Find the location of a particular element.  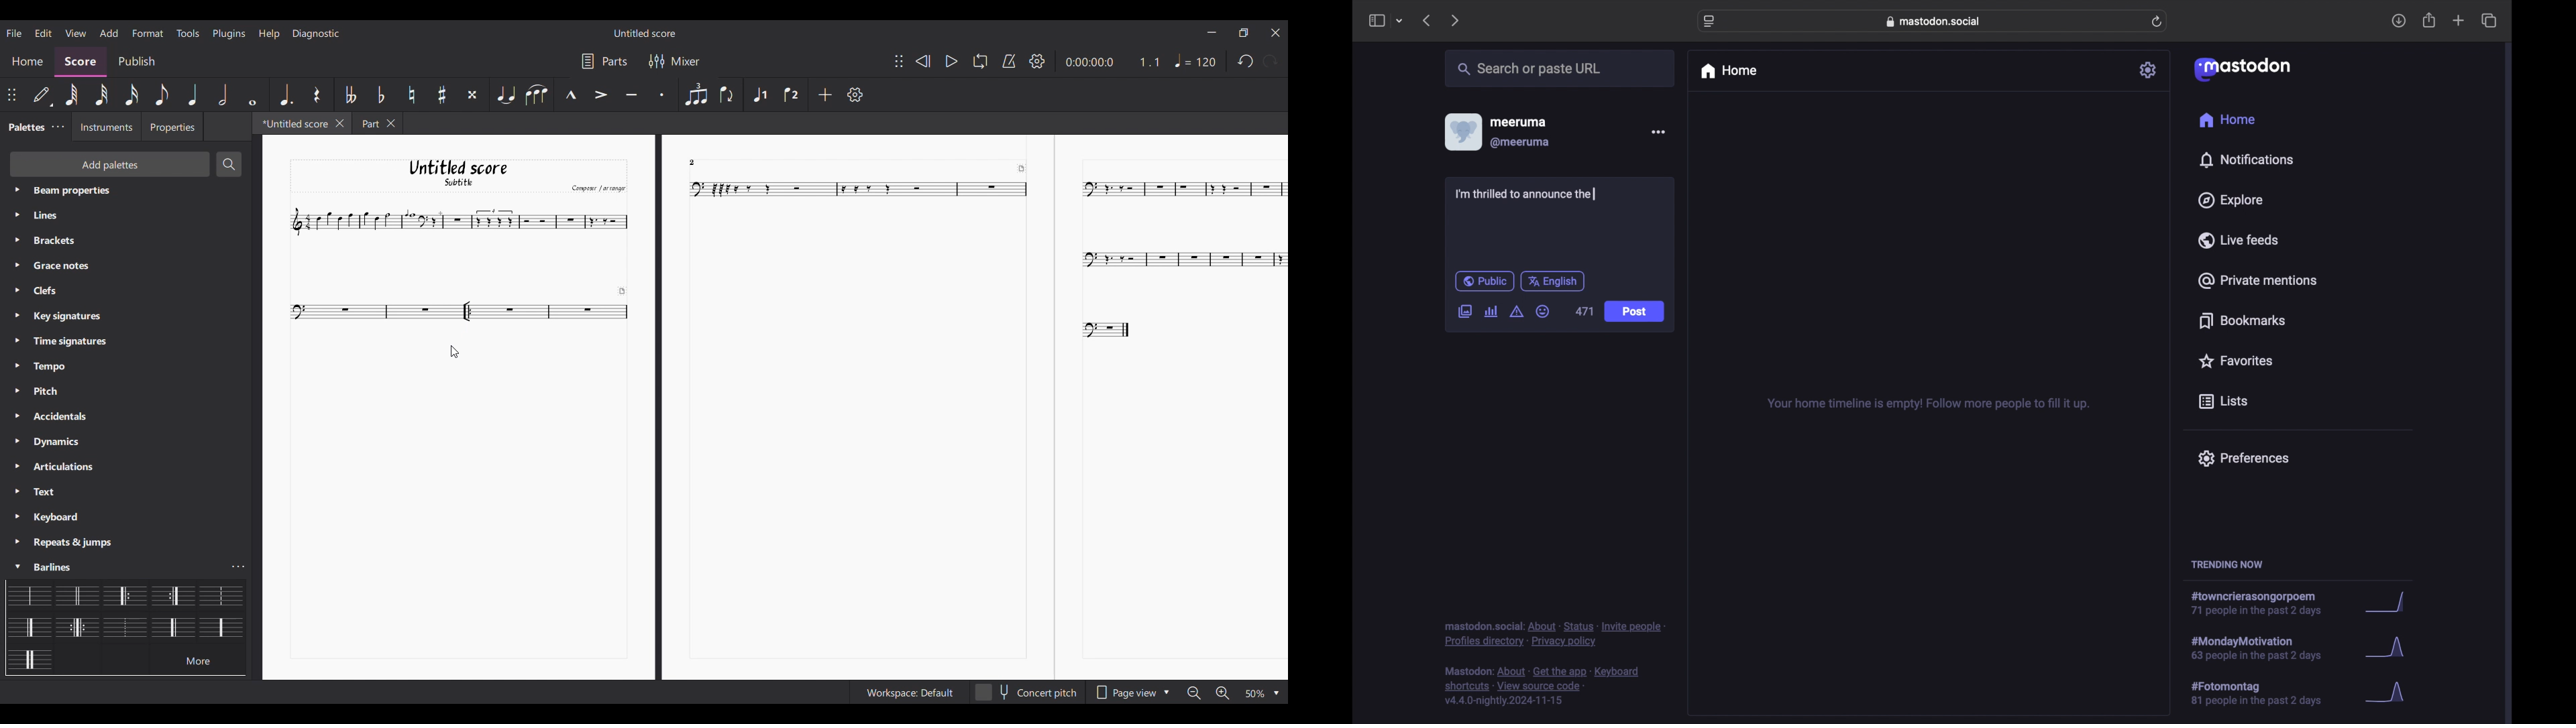

Selected barline highlighted is located at coordinates (125, 596).